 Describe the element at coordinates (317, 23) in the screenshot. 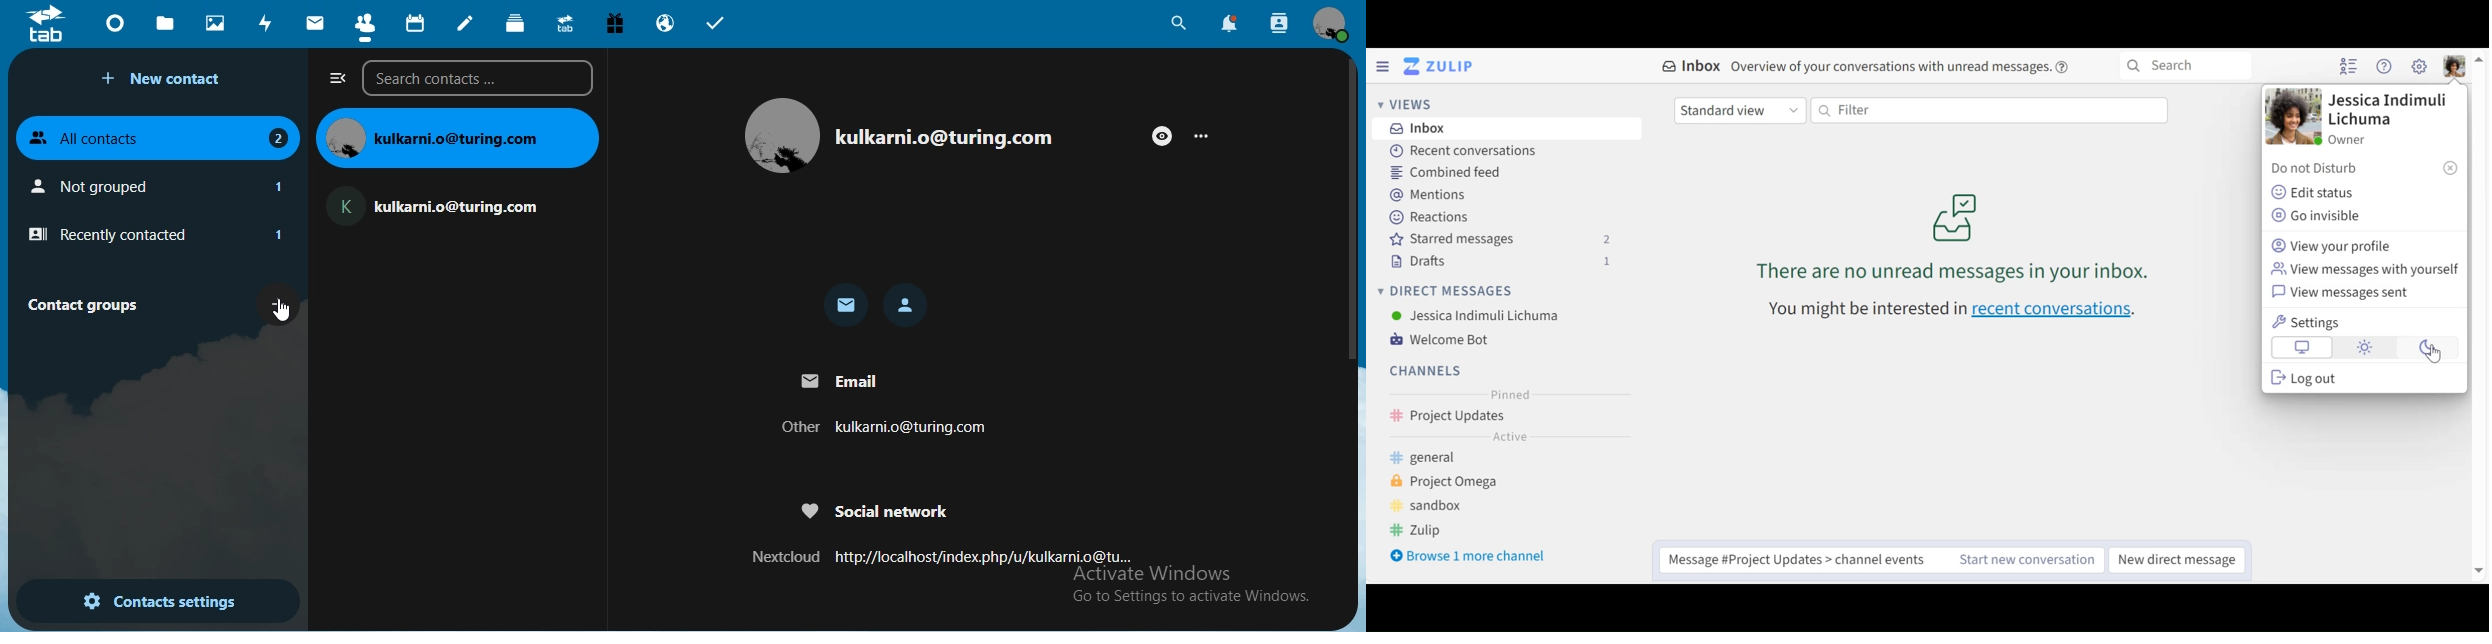

I see `mail` at that location.